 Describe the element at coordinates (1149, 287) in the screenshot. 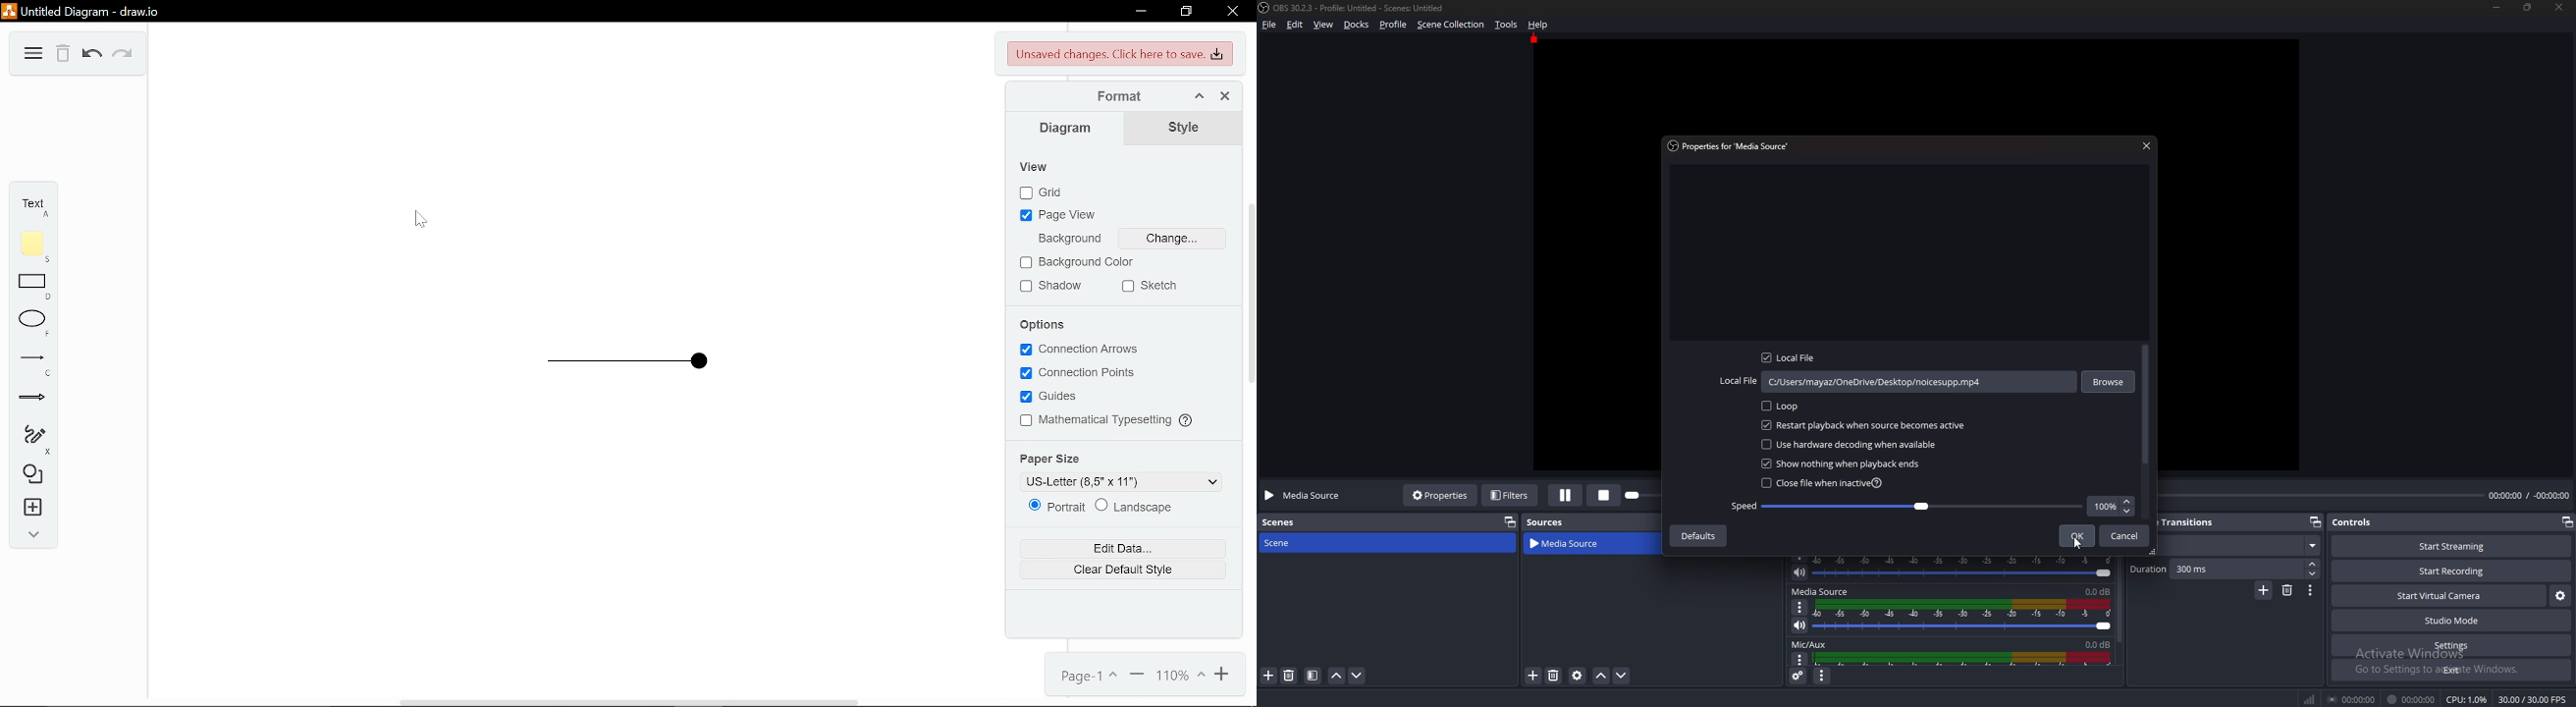

I see `Sketch` at that location.